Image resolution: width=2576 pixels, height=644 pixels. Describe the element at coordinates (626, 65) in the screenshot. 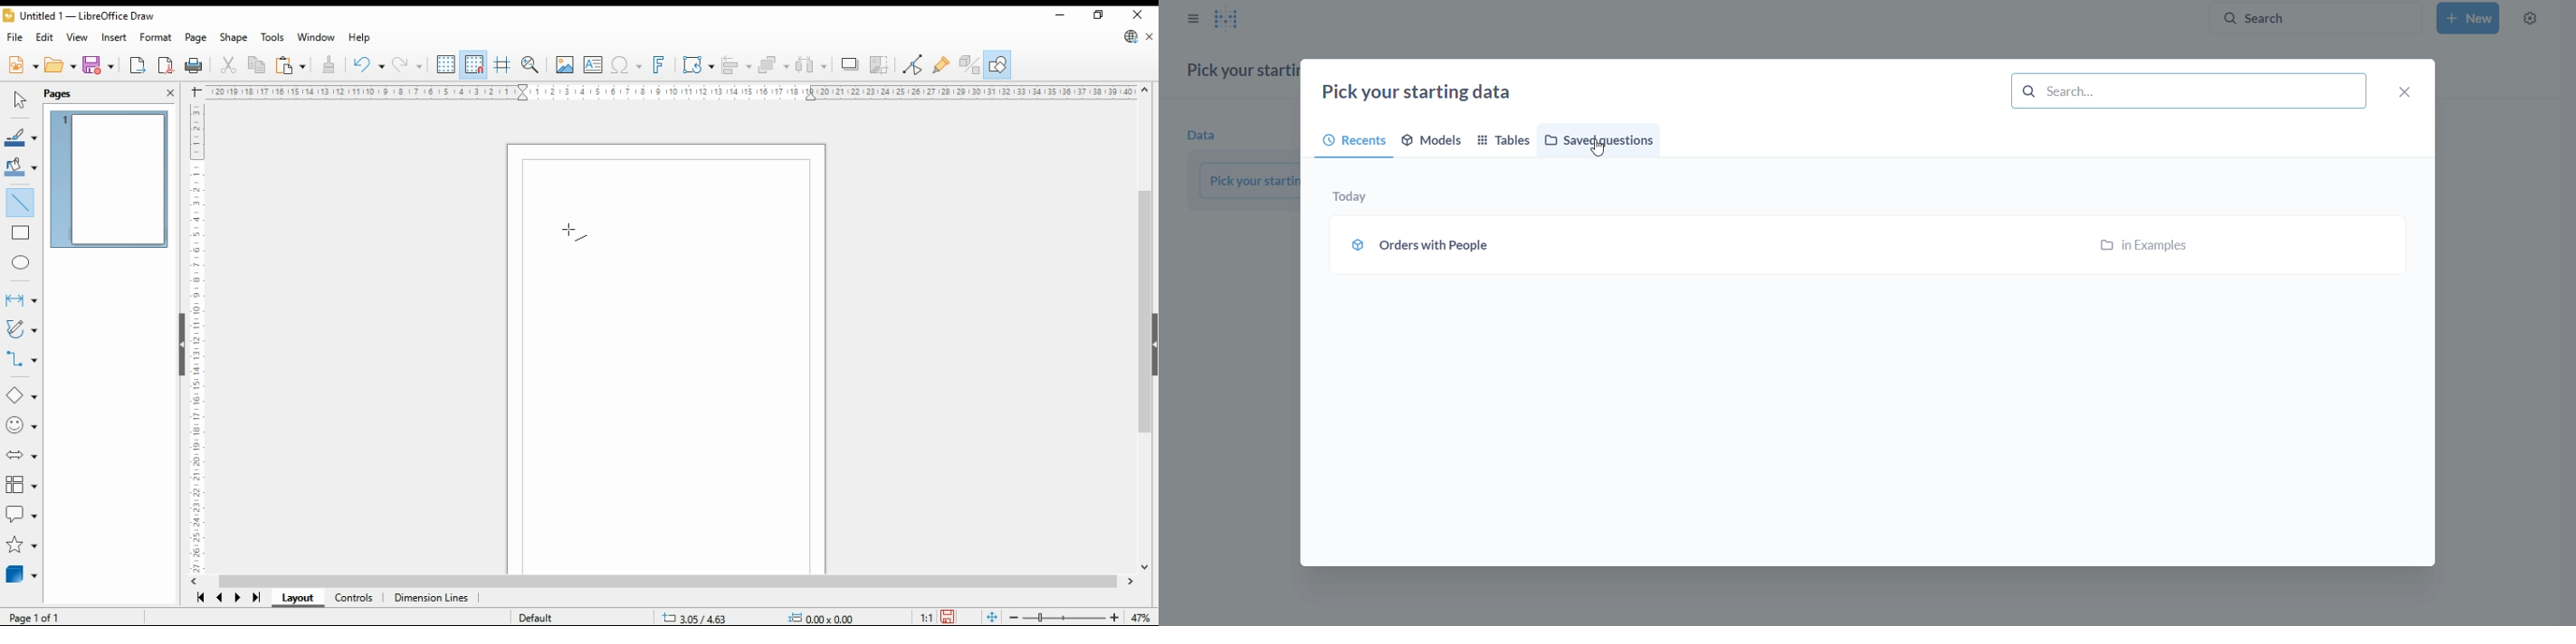

I see `insert special characters` at that location.